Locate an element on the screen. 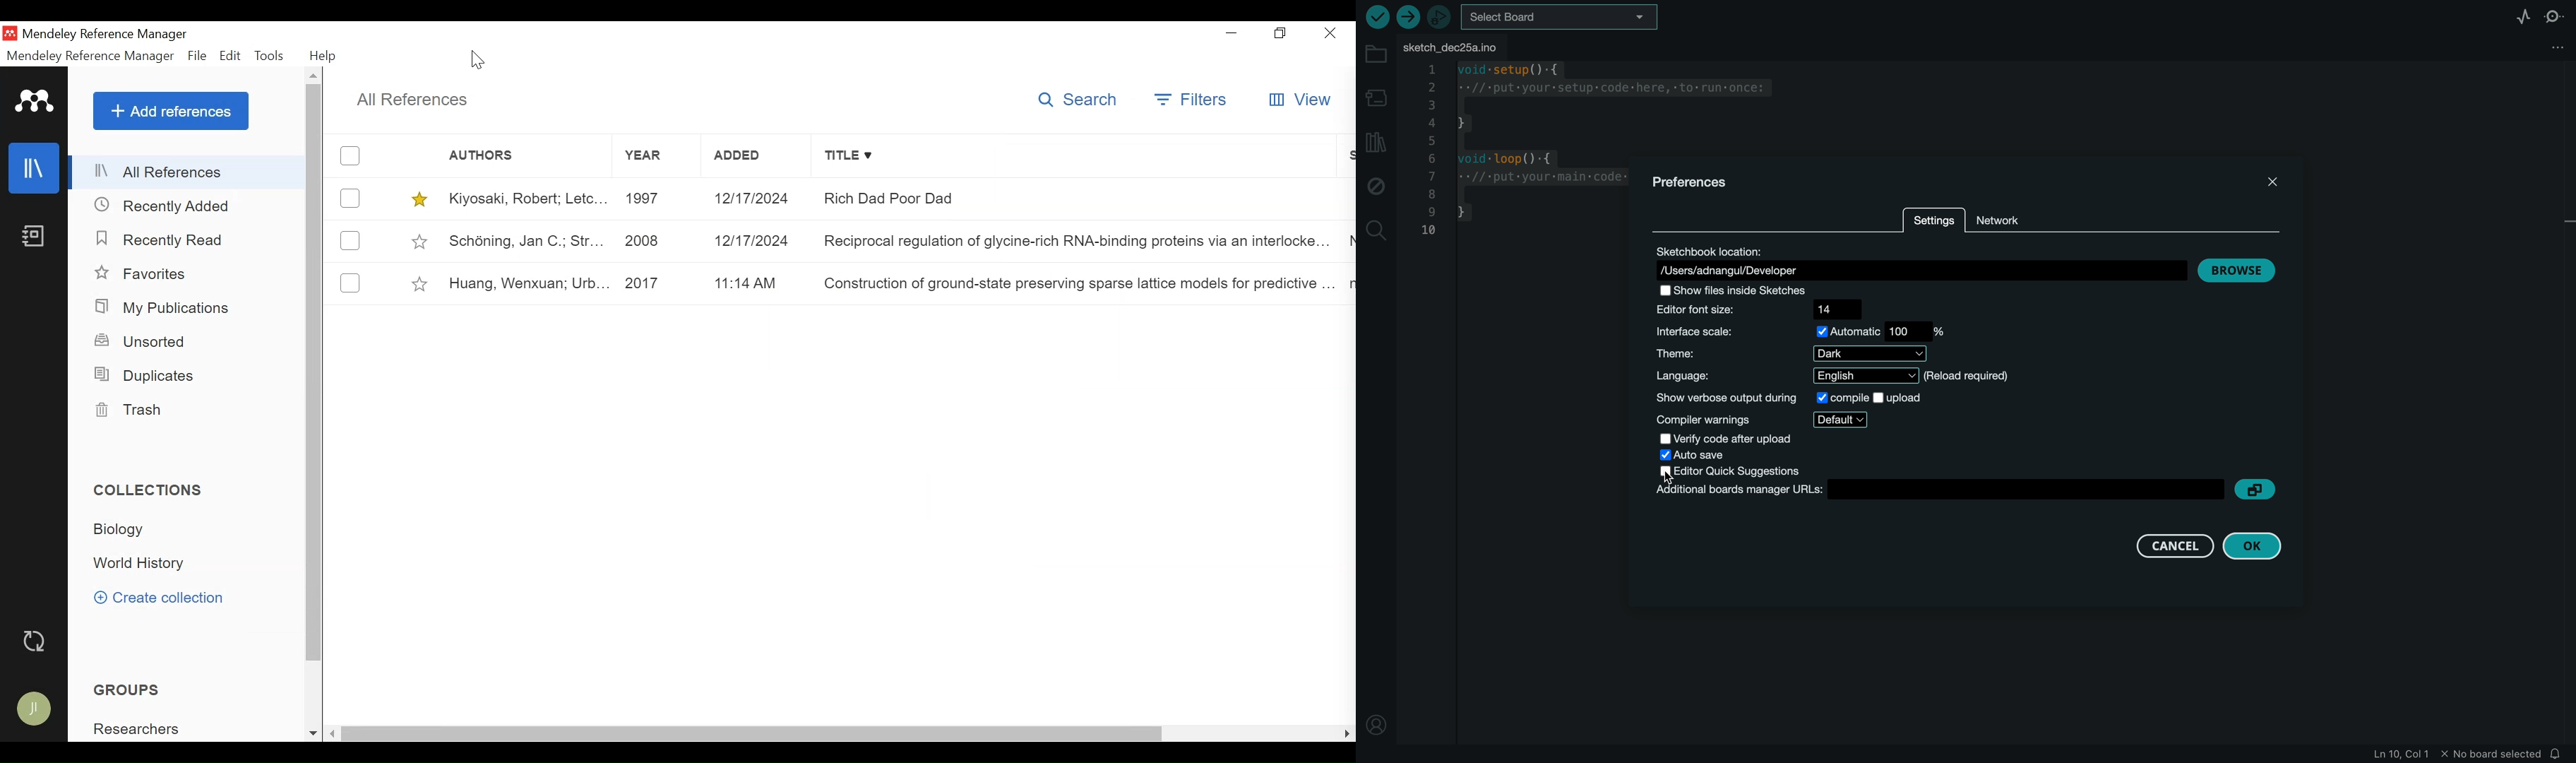  All References is located at coordinates (419, 101).